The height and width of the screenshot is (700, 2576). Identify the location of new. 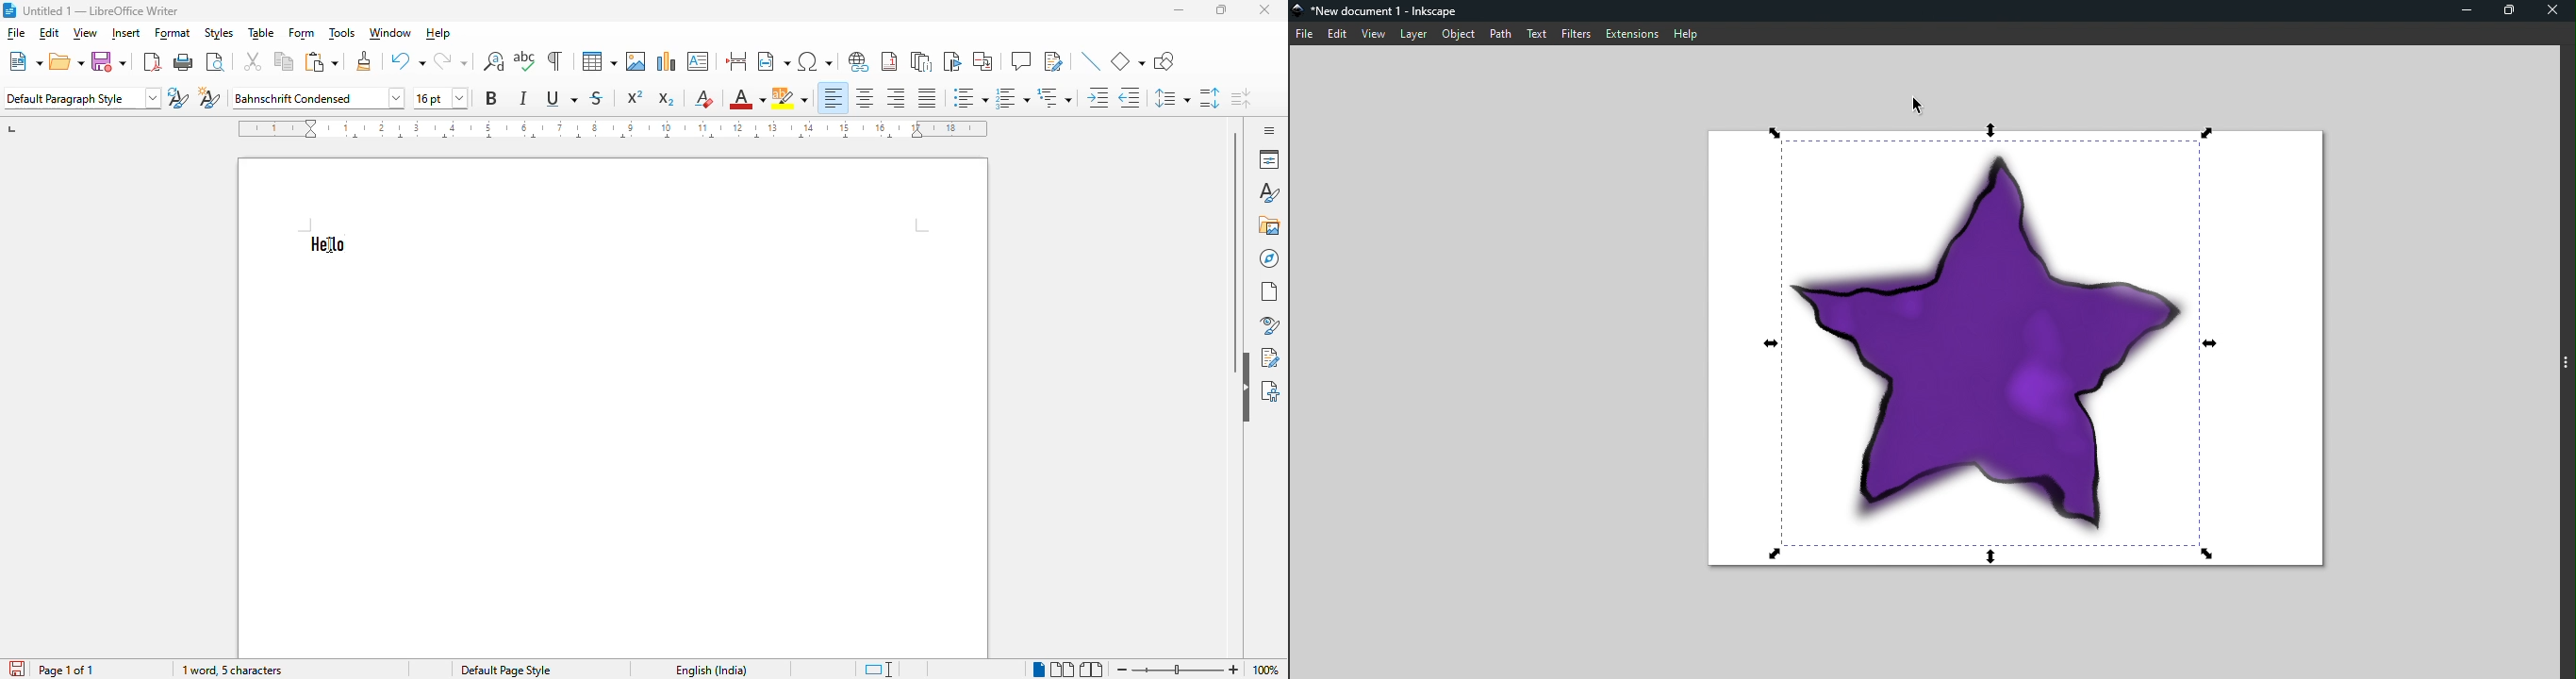
(25, 60).